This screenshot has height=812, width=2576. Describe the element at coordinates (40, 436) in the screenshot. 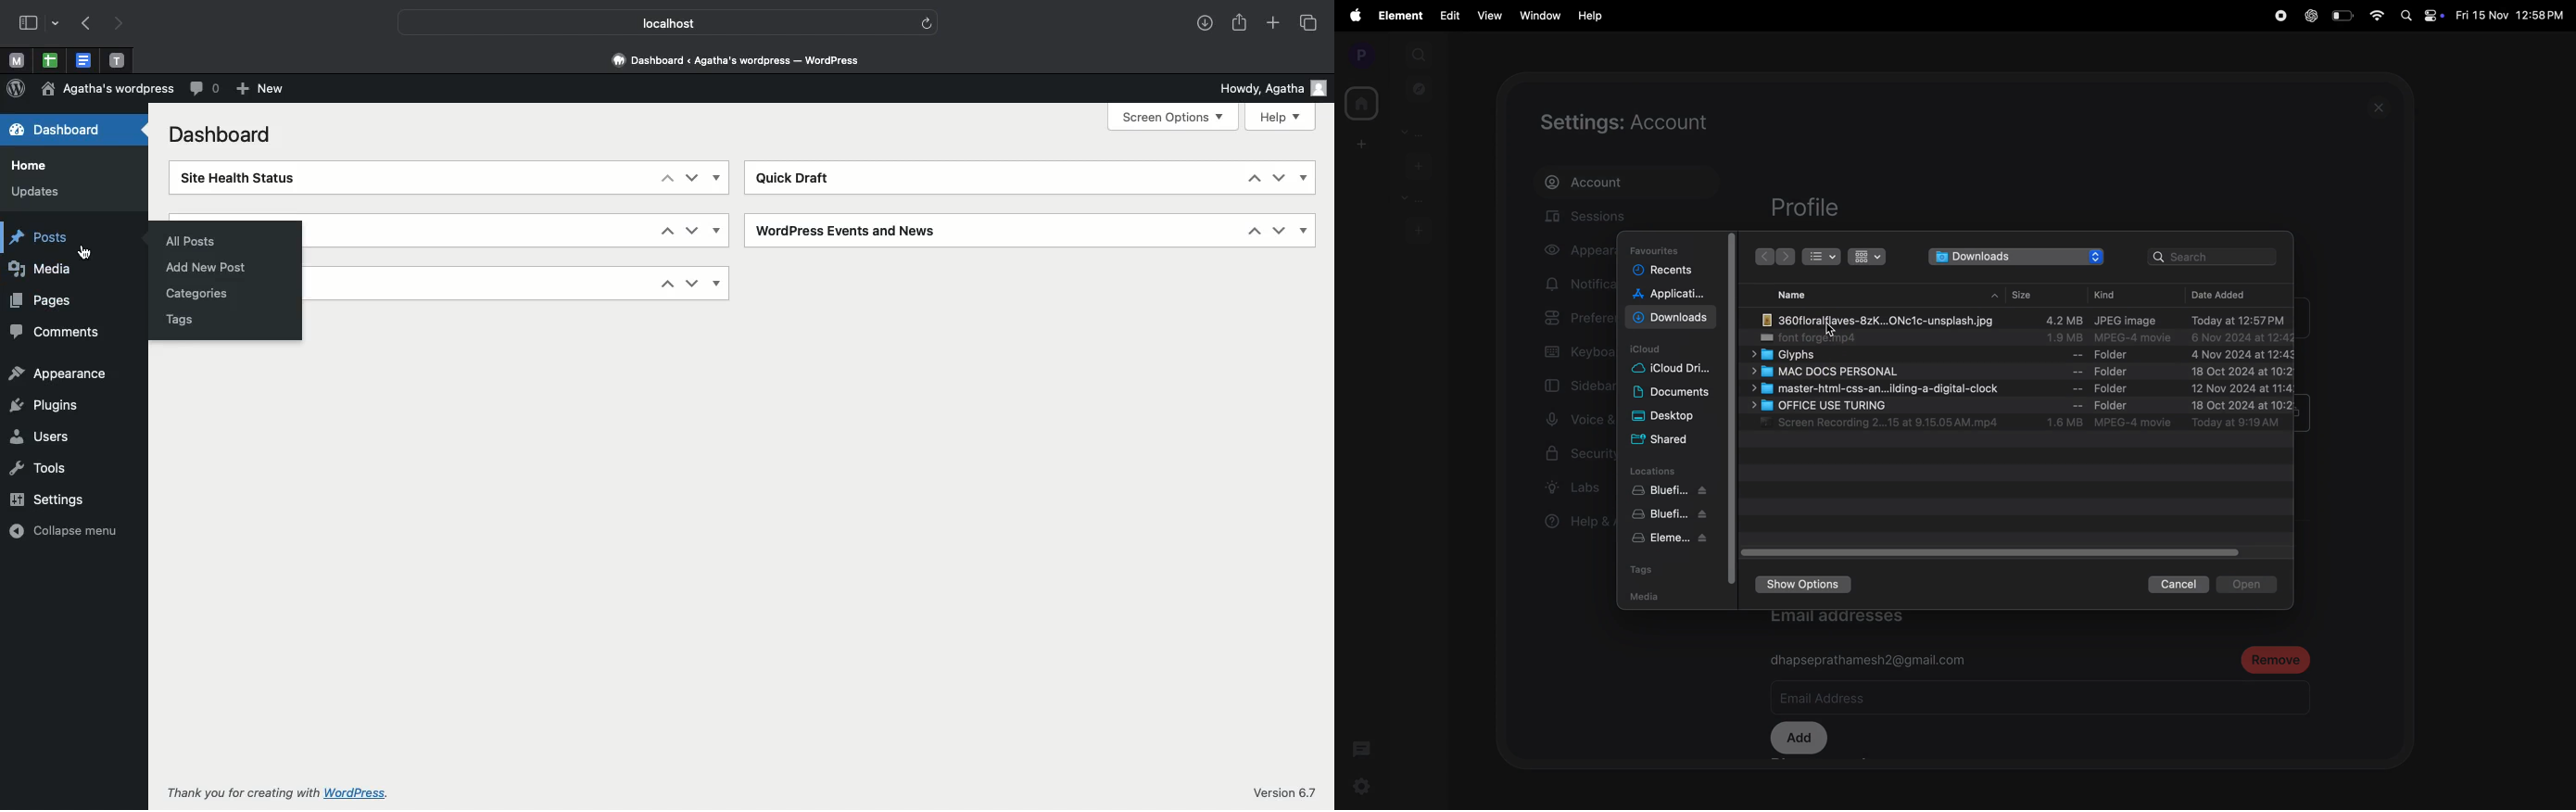

I see `Users` at that location.